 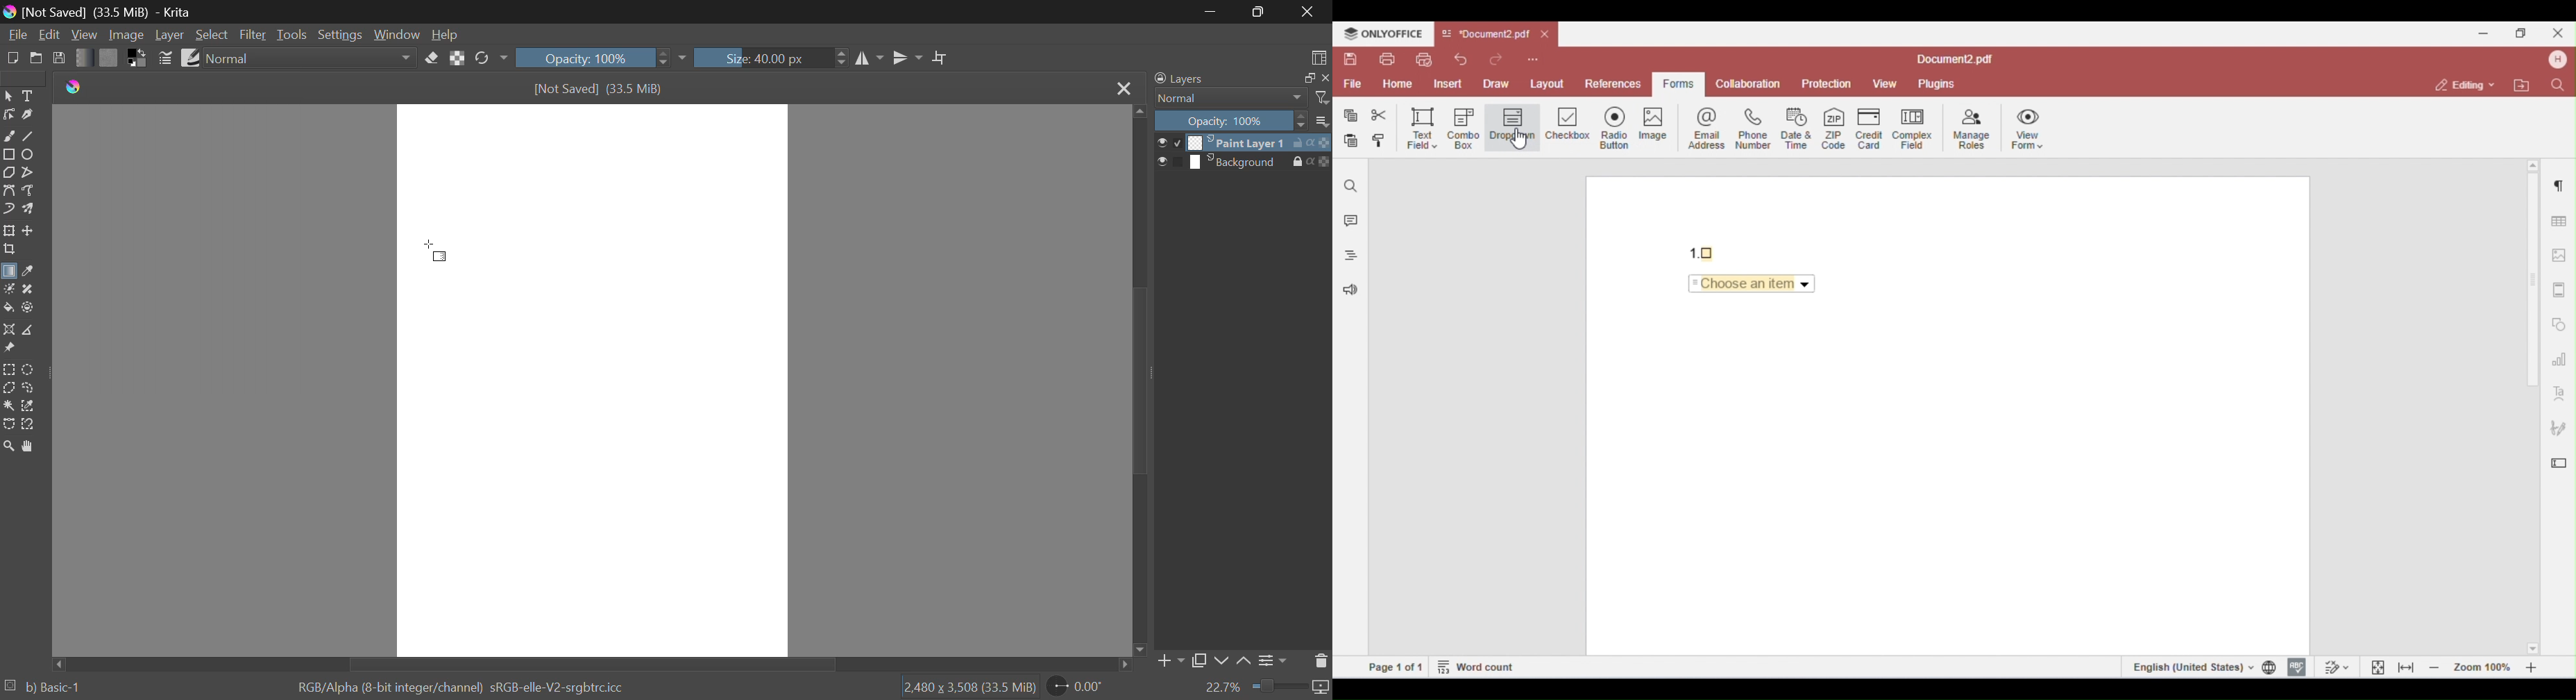 What do you see at coordinates (8, 350) in the screenshot?
I see `Reference Images` at bounding box center [8, 350].